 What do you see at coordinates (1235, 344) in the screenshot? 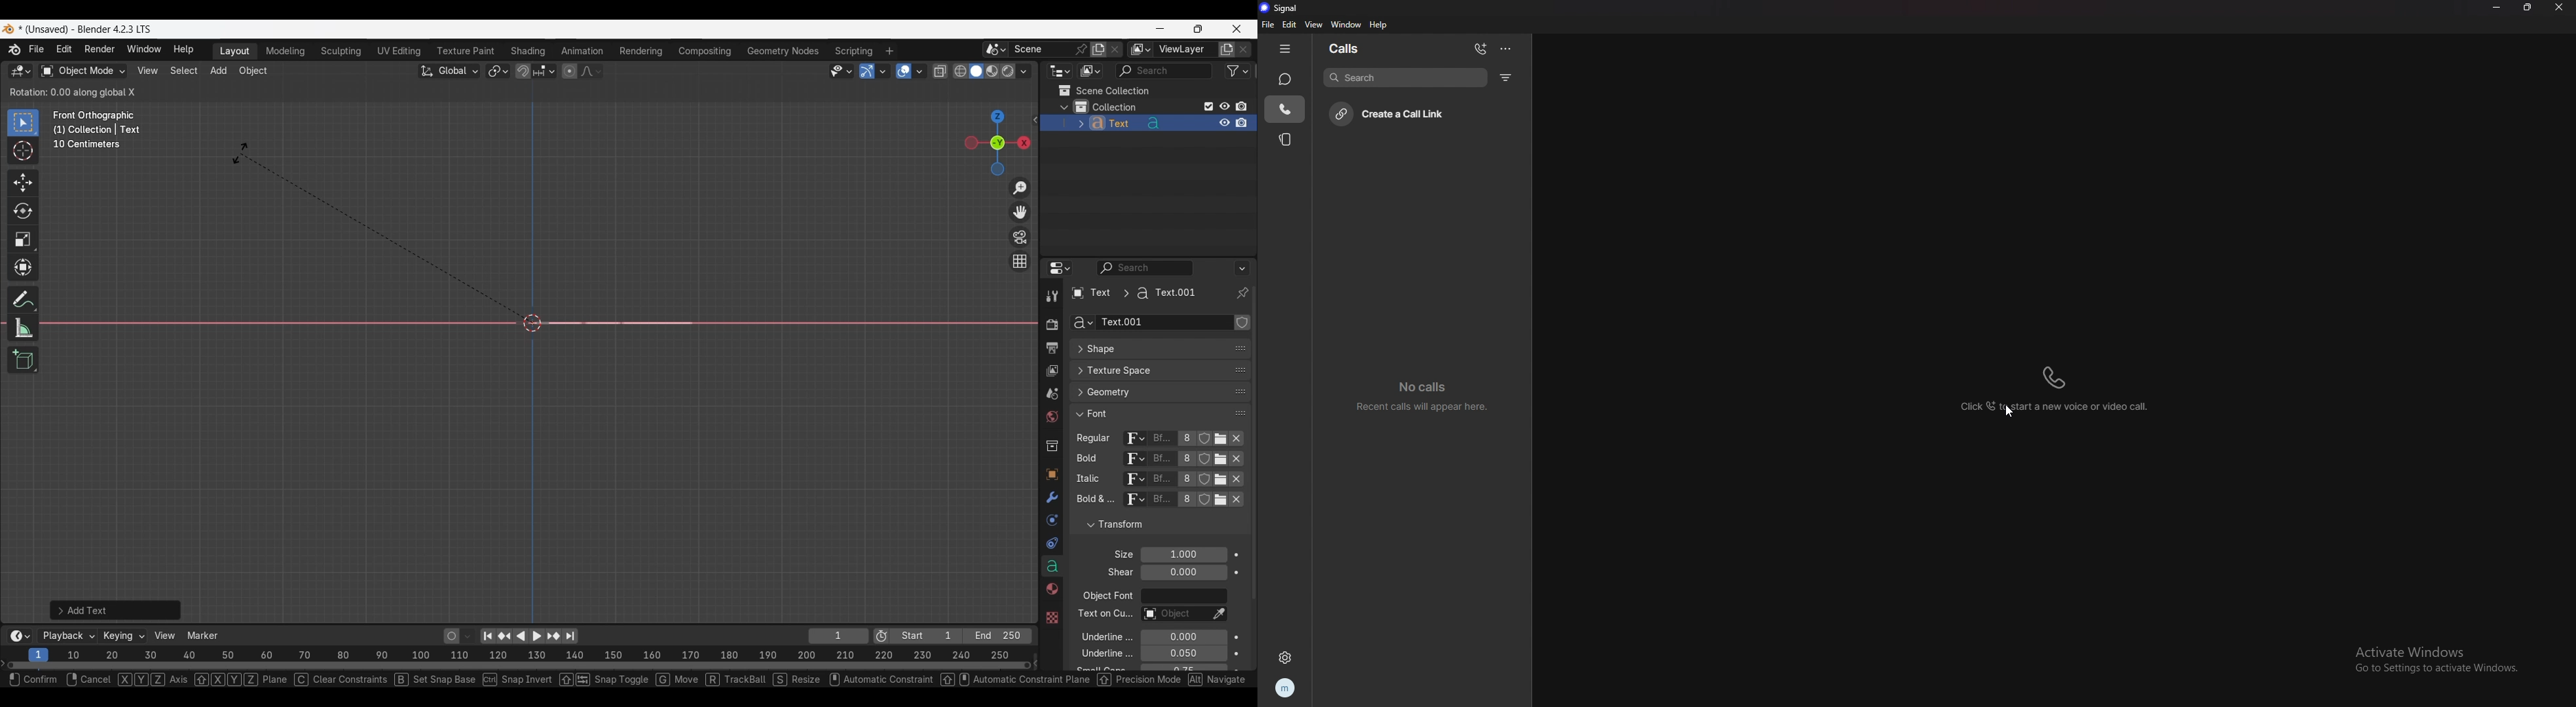
I see `Eyedropper data-block` at bounding box center [1235, 344].